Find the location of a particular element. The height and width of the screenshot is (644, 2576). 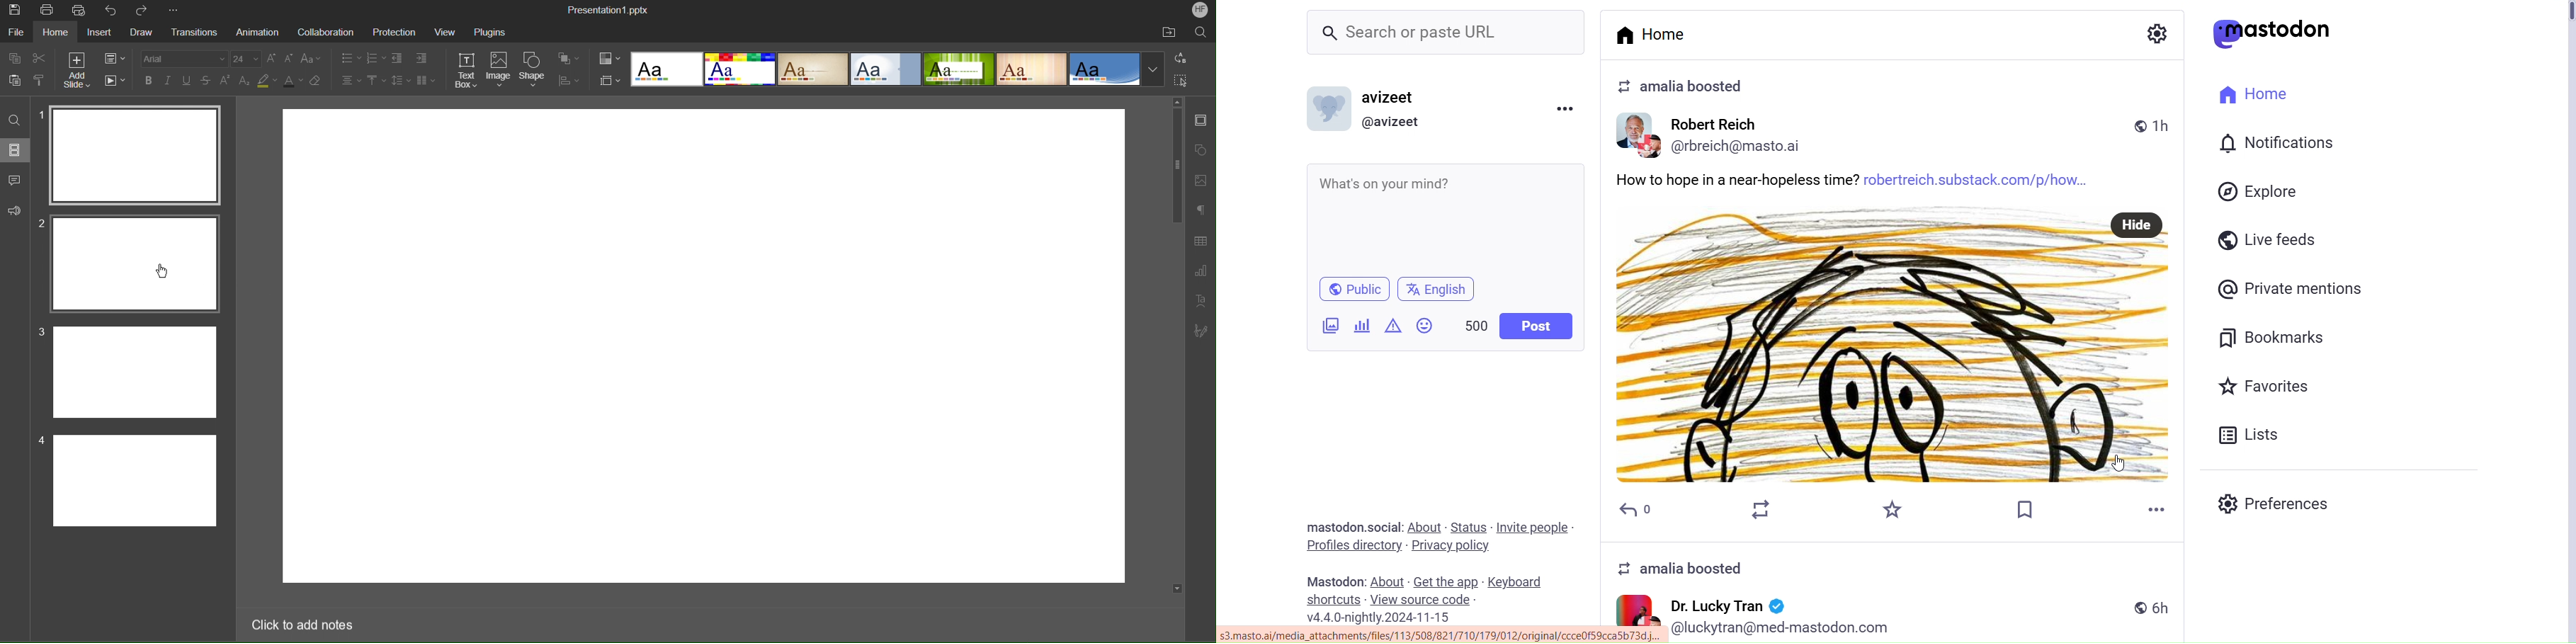

Time Posted is located at coordinates (2158, 609).